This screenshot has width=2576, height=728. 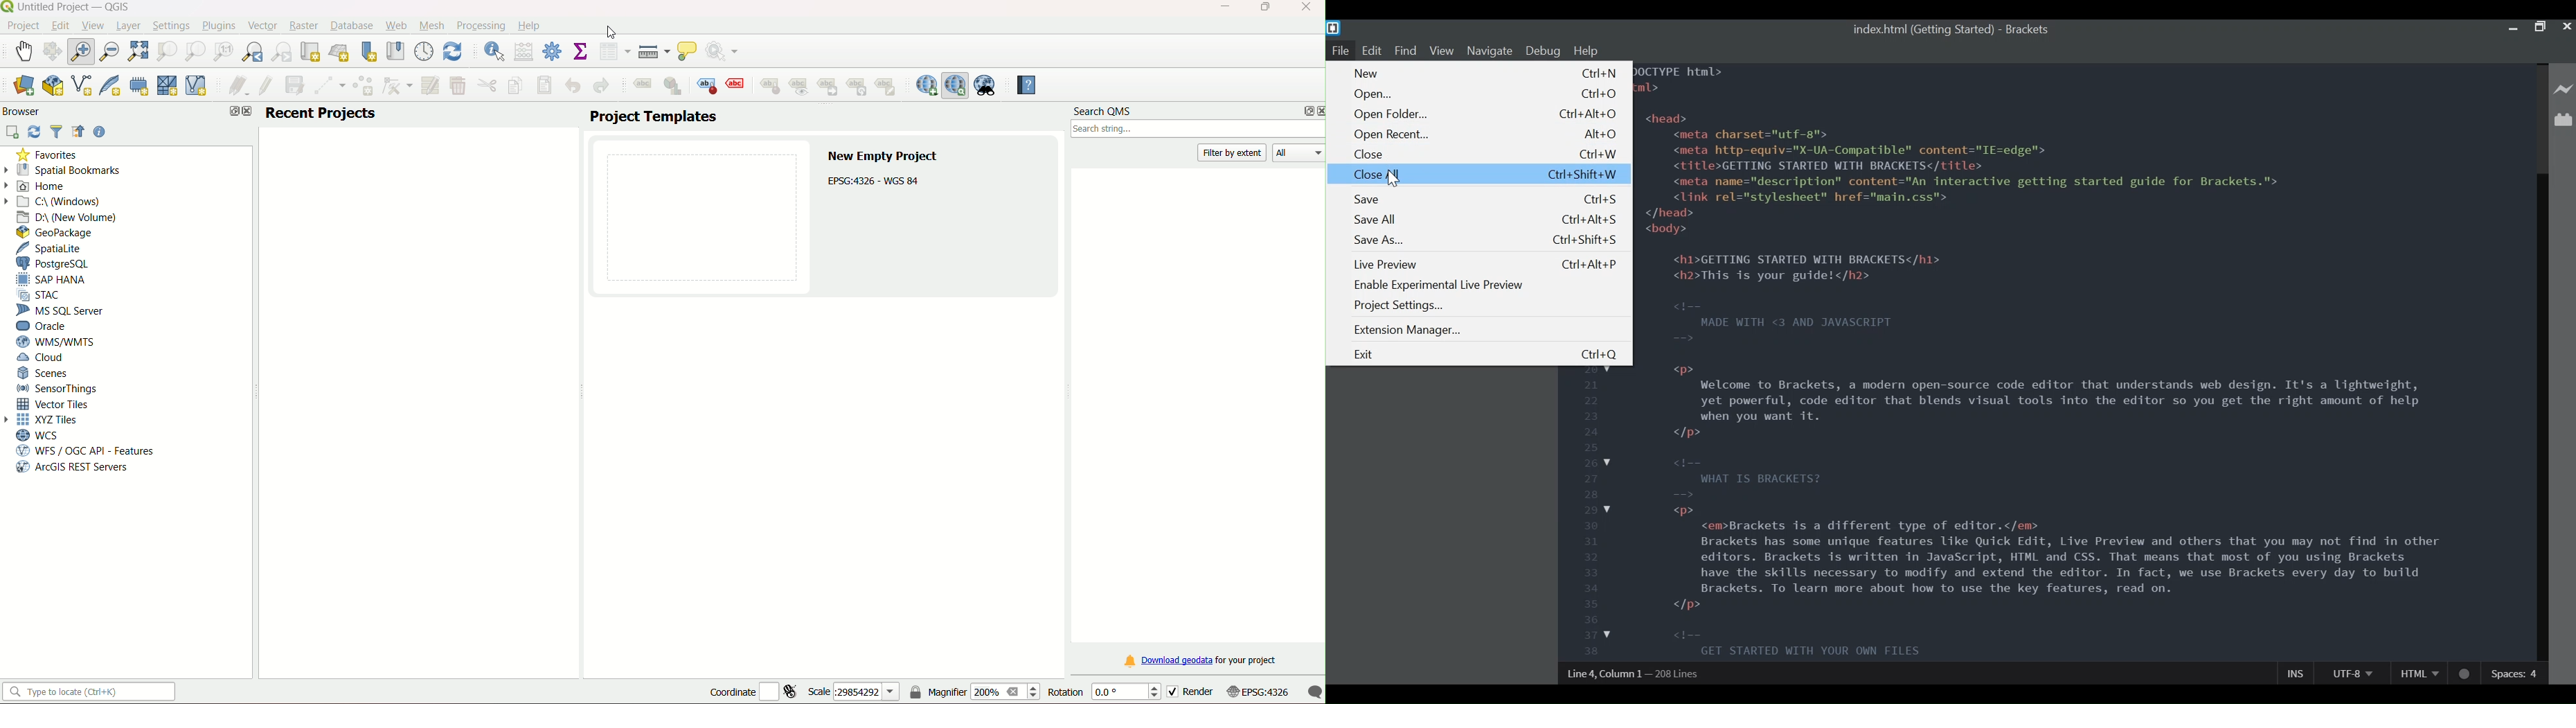 I want to click on XYZ Tiles, so click(x=51, y=421).